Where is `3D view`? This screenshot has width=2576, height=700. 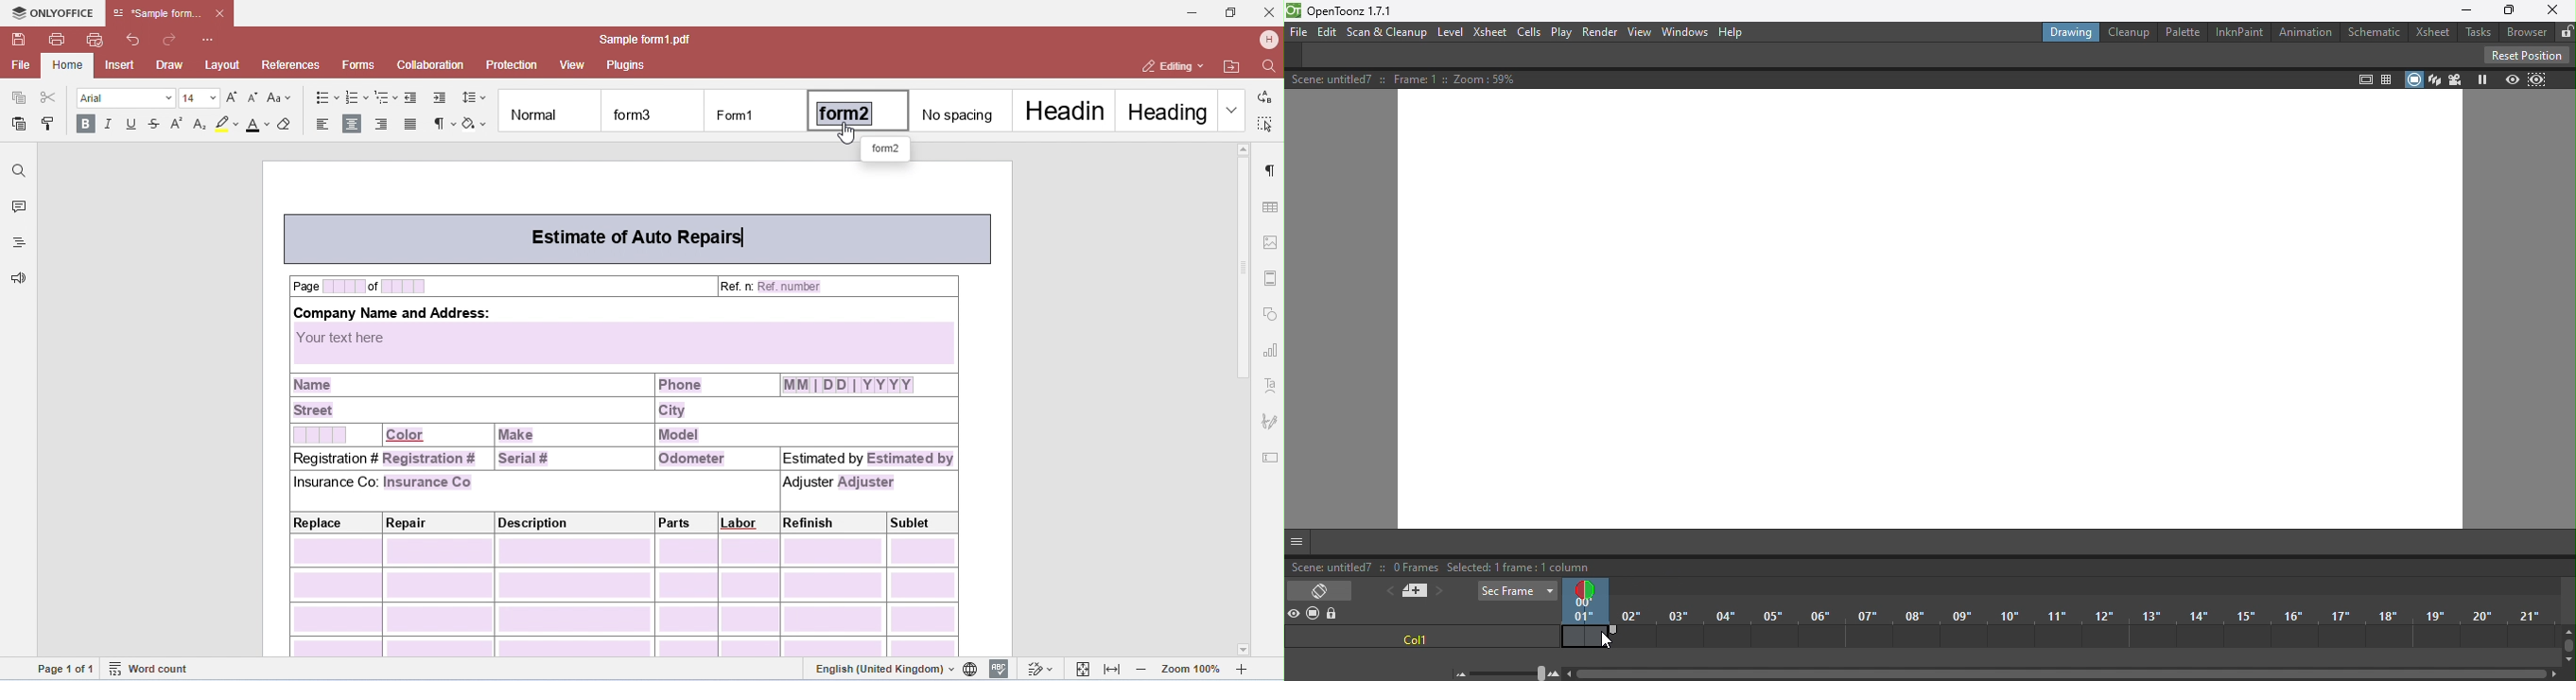
3D view is located at coordinates (2432, 79).